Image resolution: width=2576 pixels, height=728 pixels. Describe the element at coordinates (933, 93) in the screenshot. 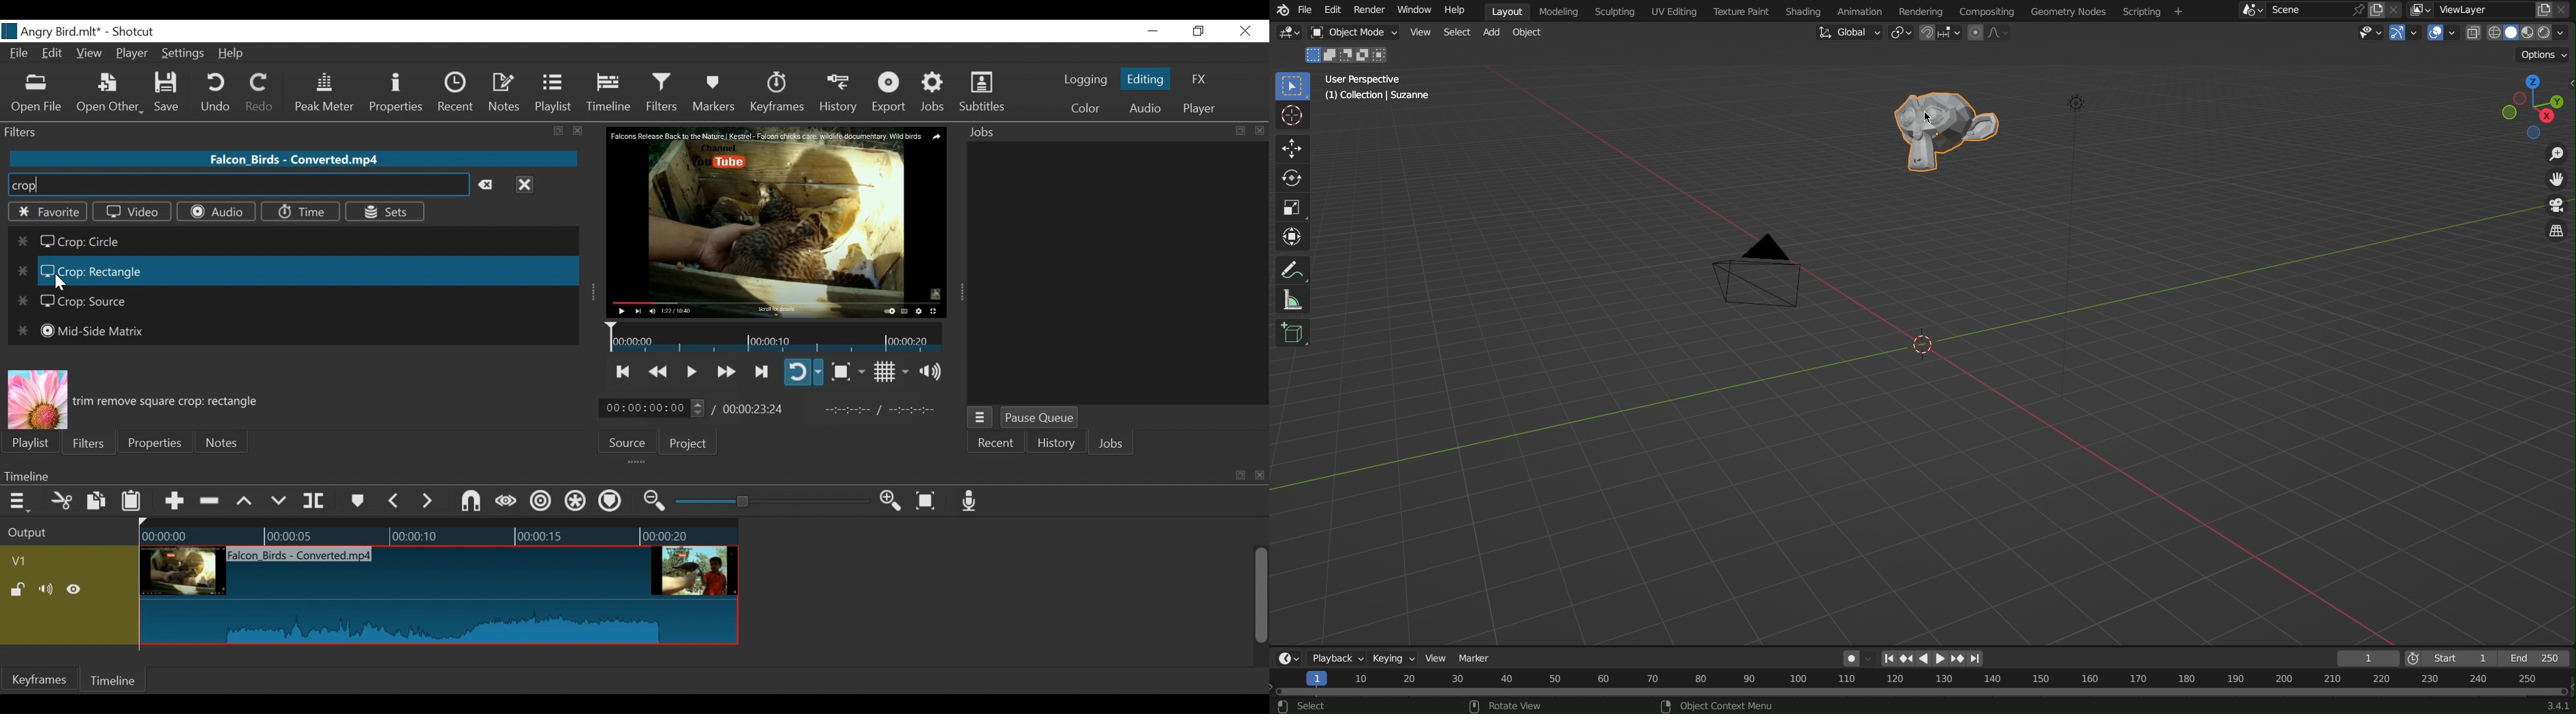

I see `Jobs` at that location.